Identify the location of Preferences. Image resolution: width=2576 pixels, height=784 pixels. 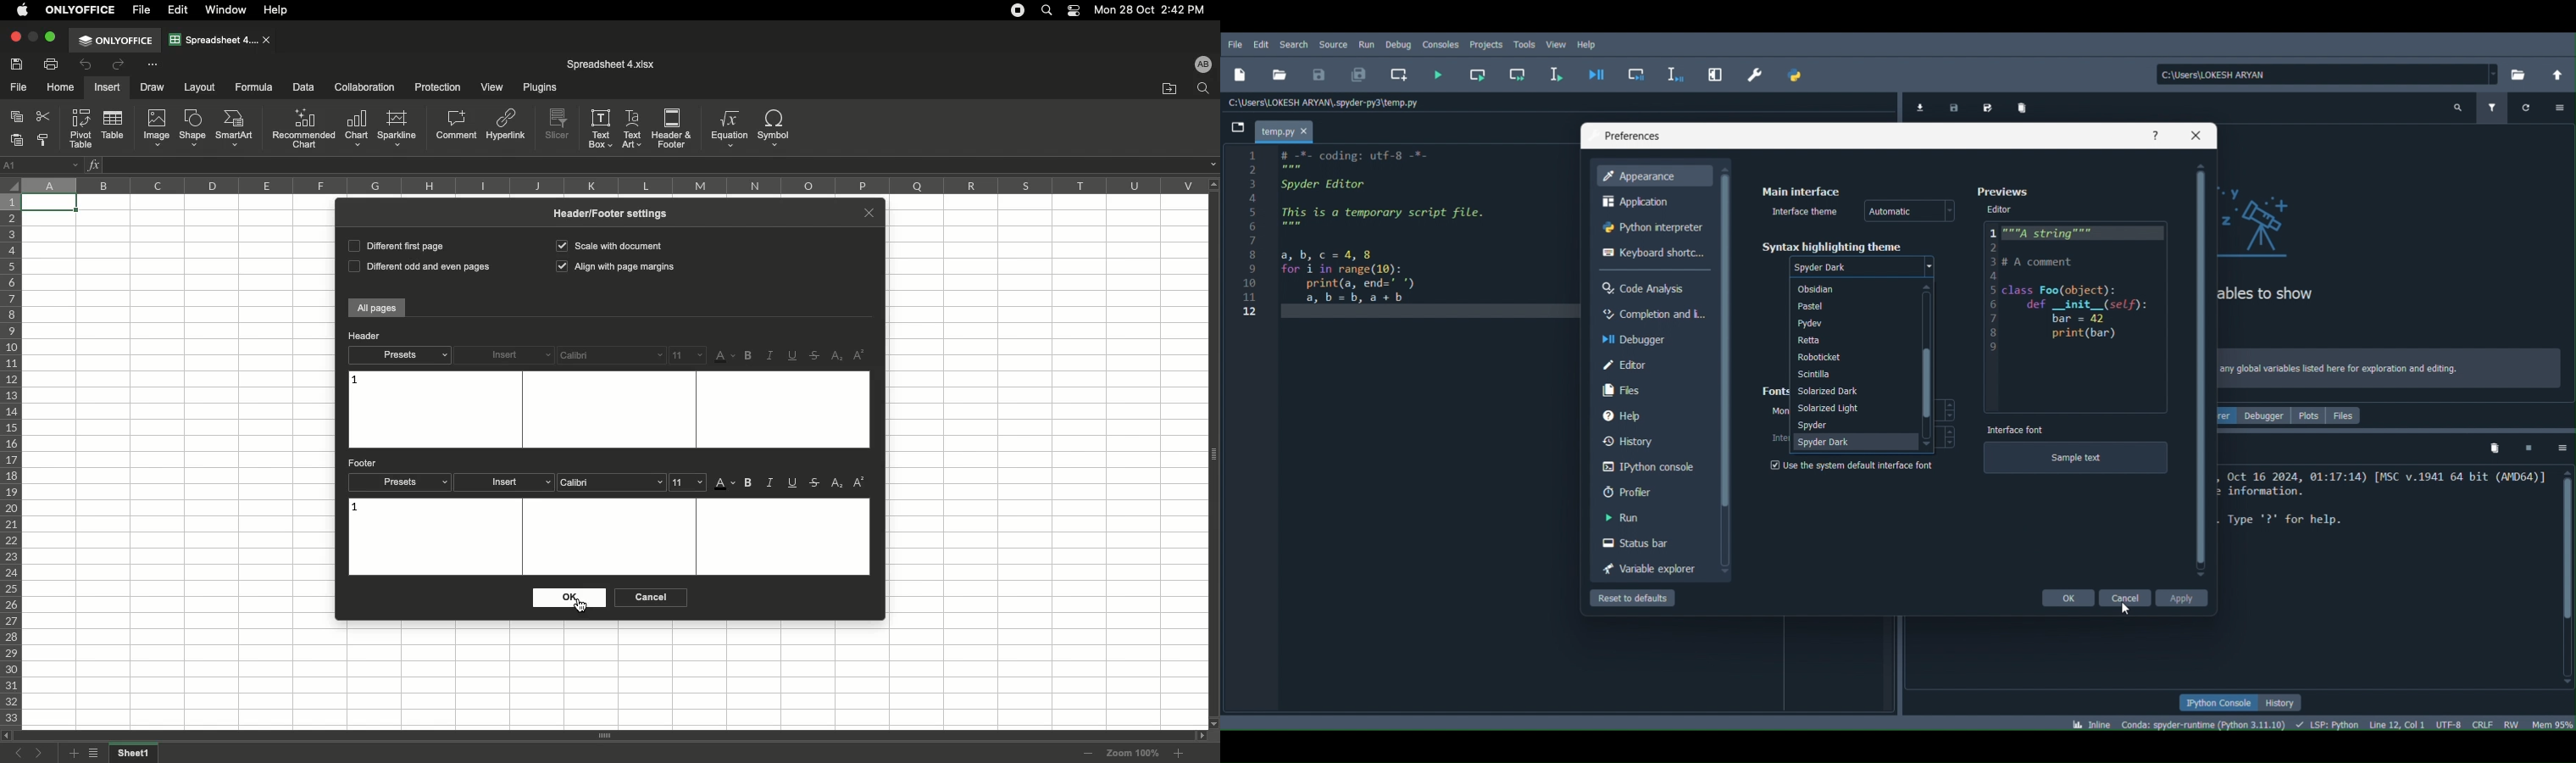
(2000, 192).